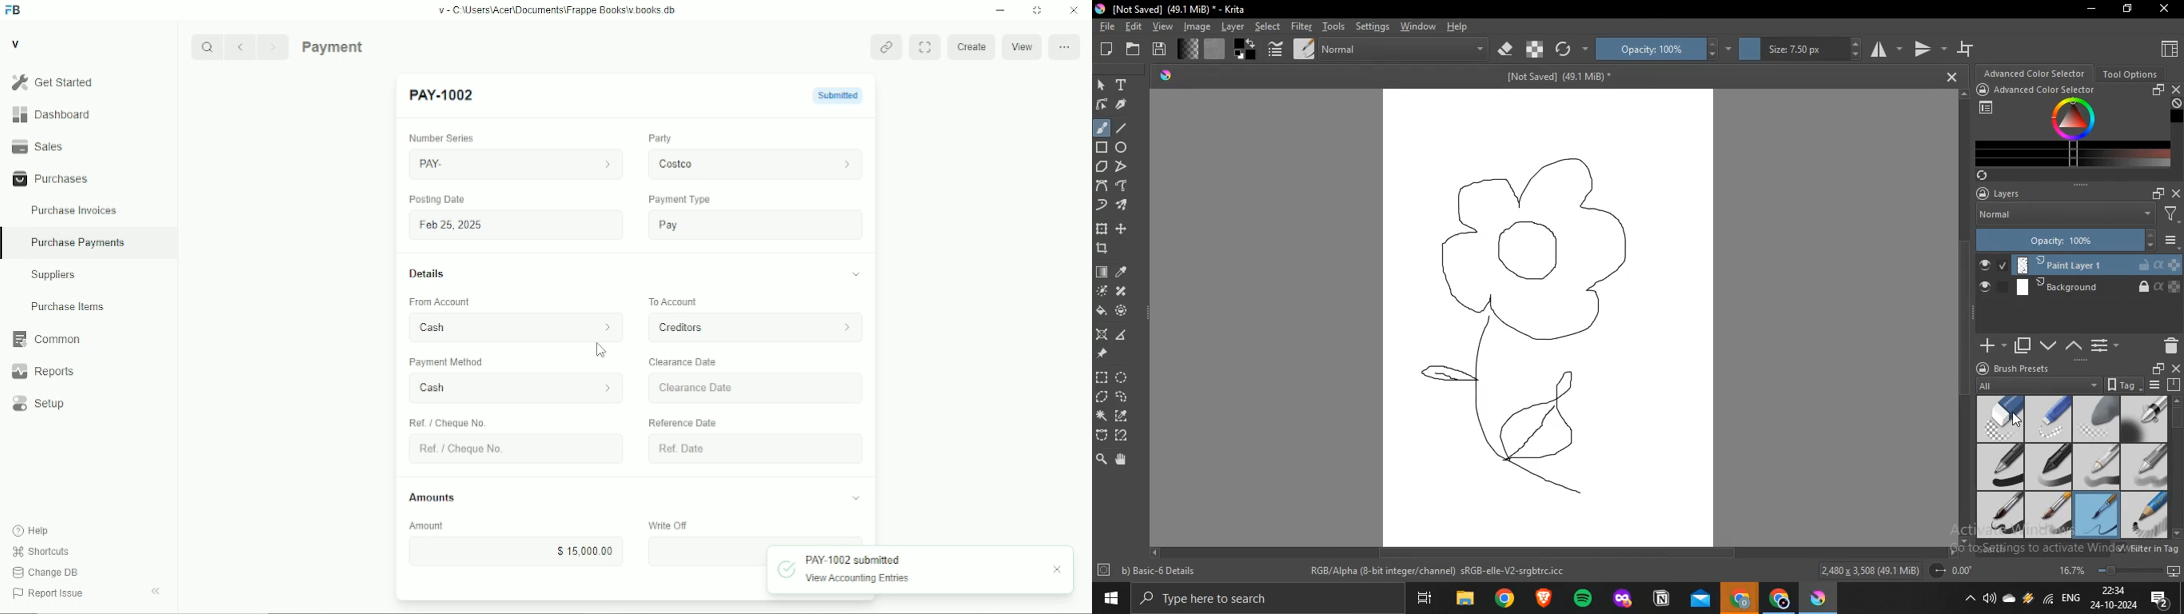  What do you see at coordinates (1927, 52) in the screenshot?
I see `vertical mirror tool` at bounding box center [1927, 52].